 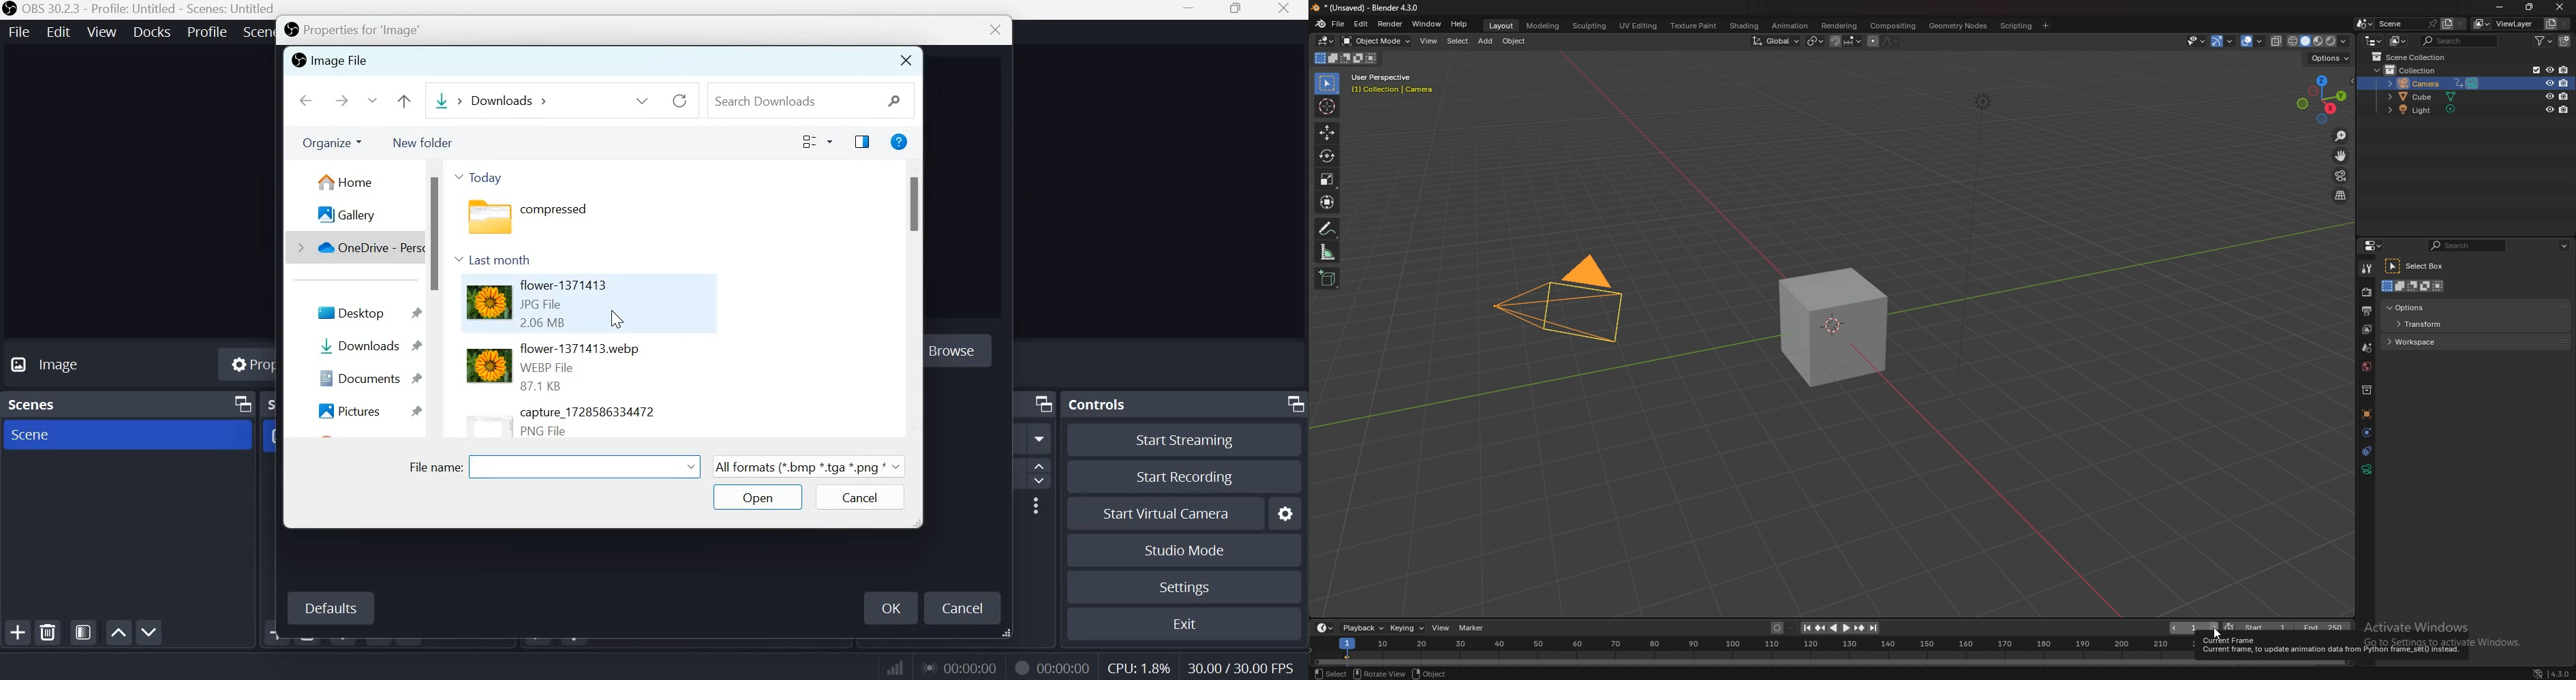 I want to click on OneDrive - personal, so click(x=356, y=247).